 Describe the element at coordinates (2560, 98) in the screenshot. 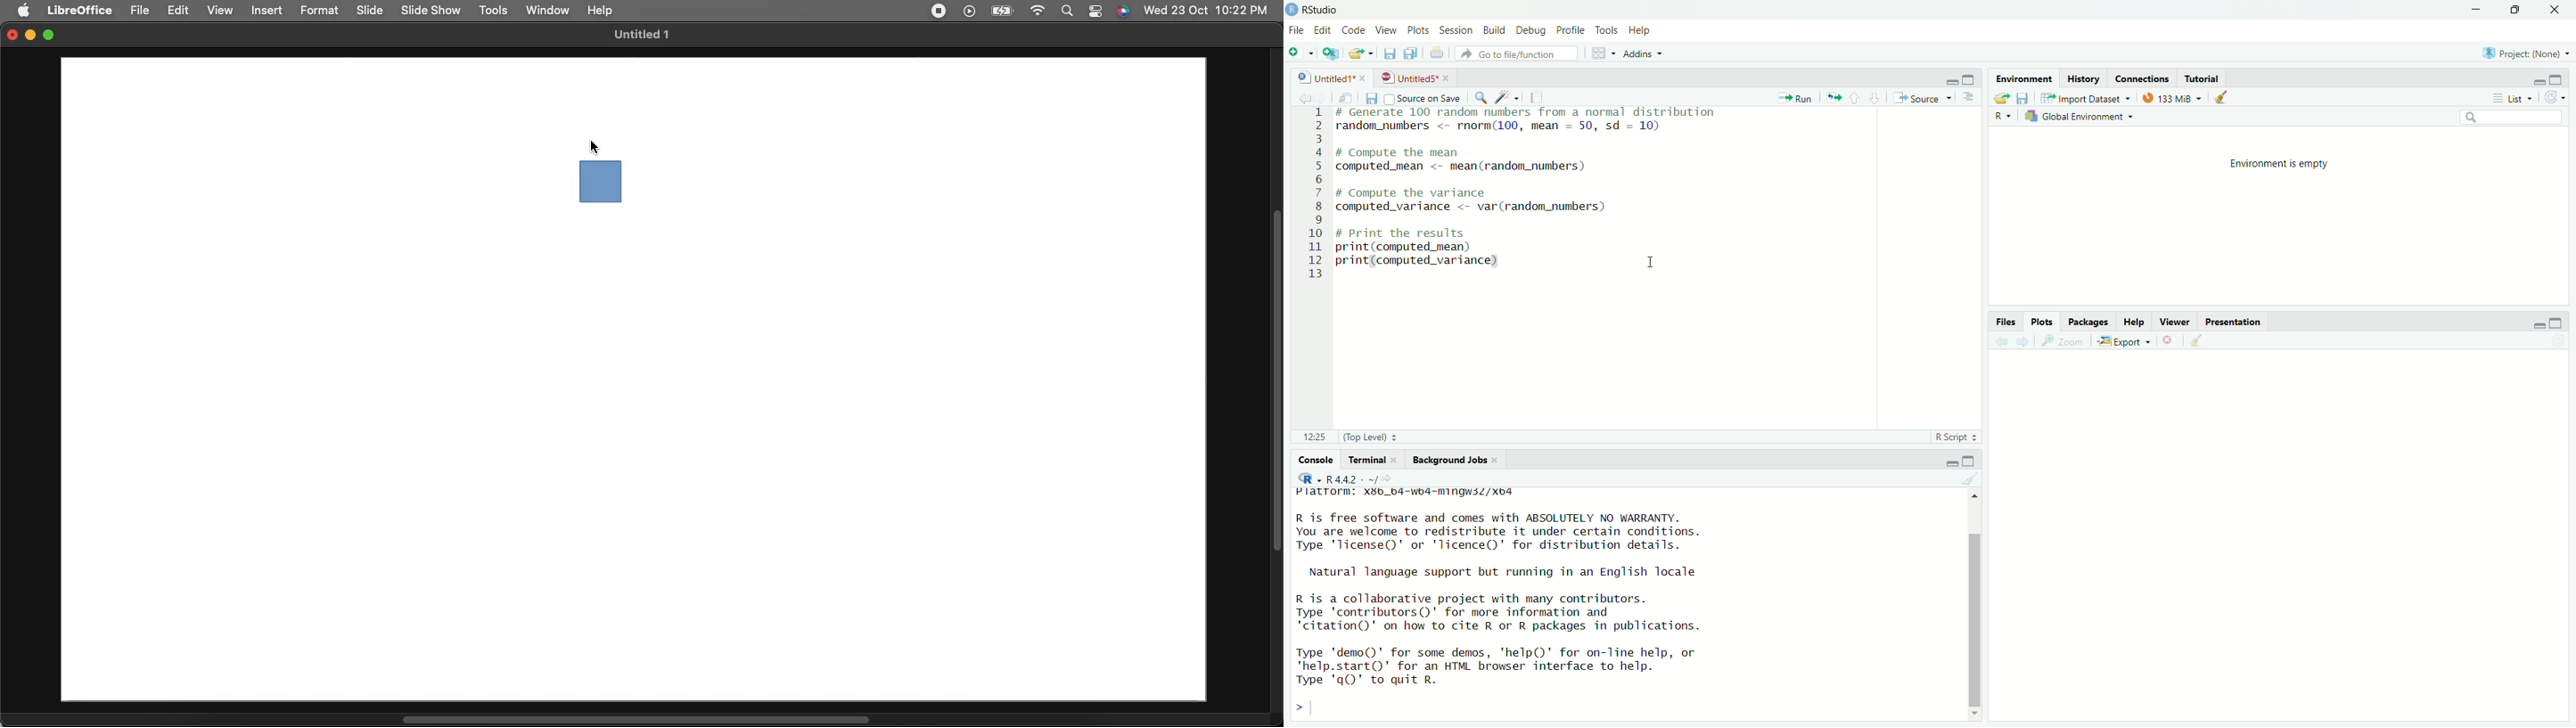

I see `refresh the list of objects in the environment` at that location.